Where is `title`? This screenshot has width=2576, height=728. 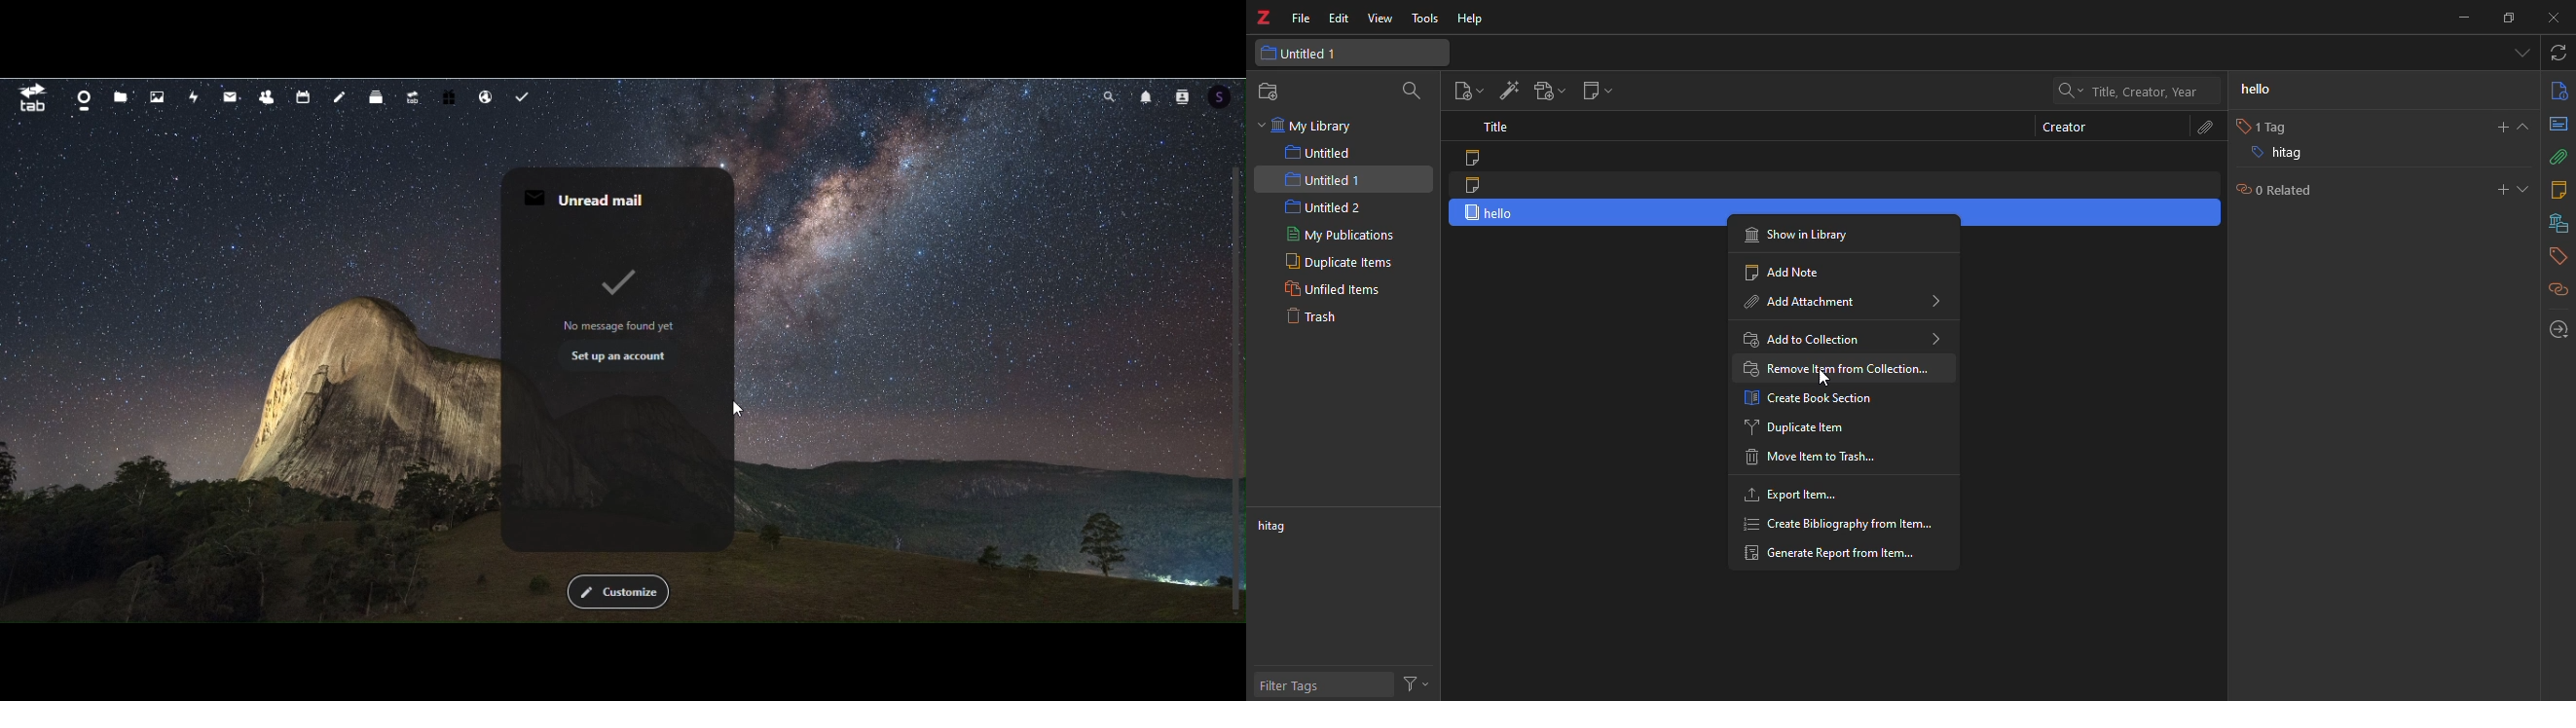
title is located at coordinates (1491, 129).